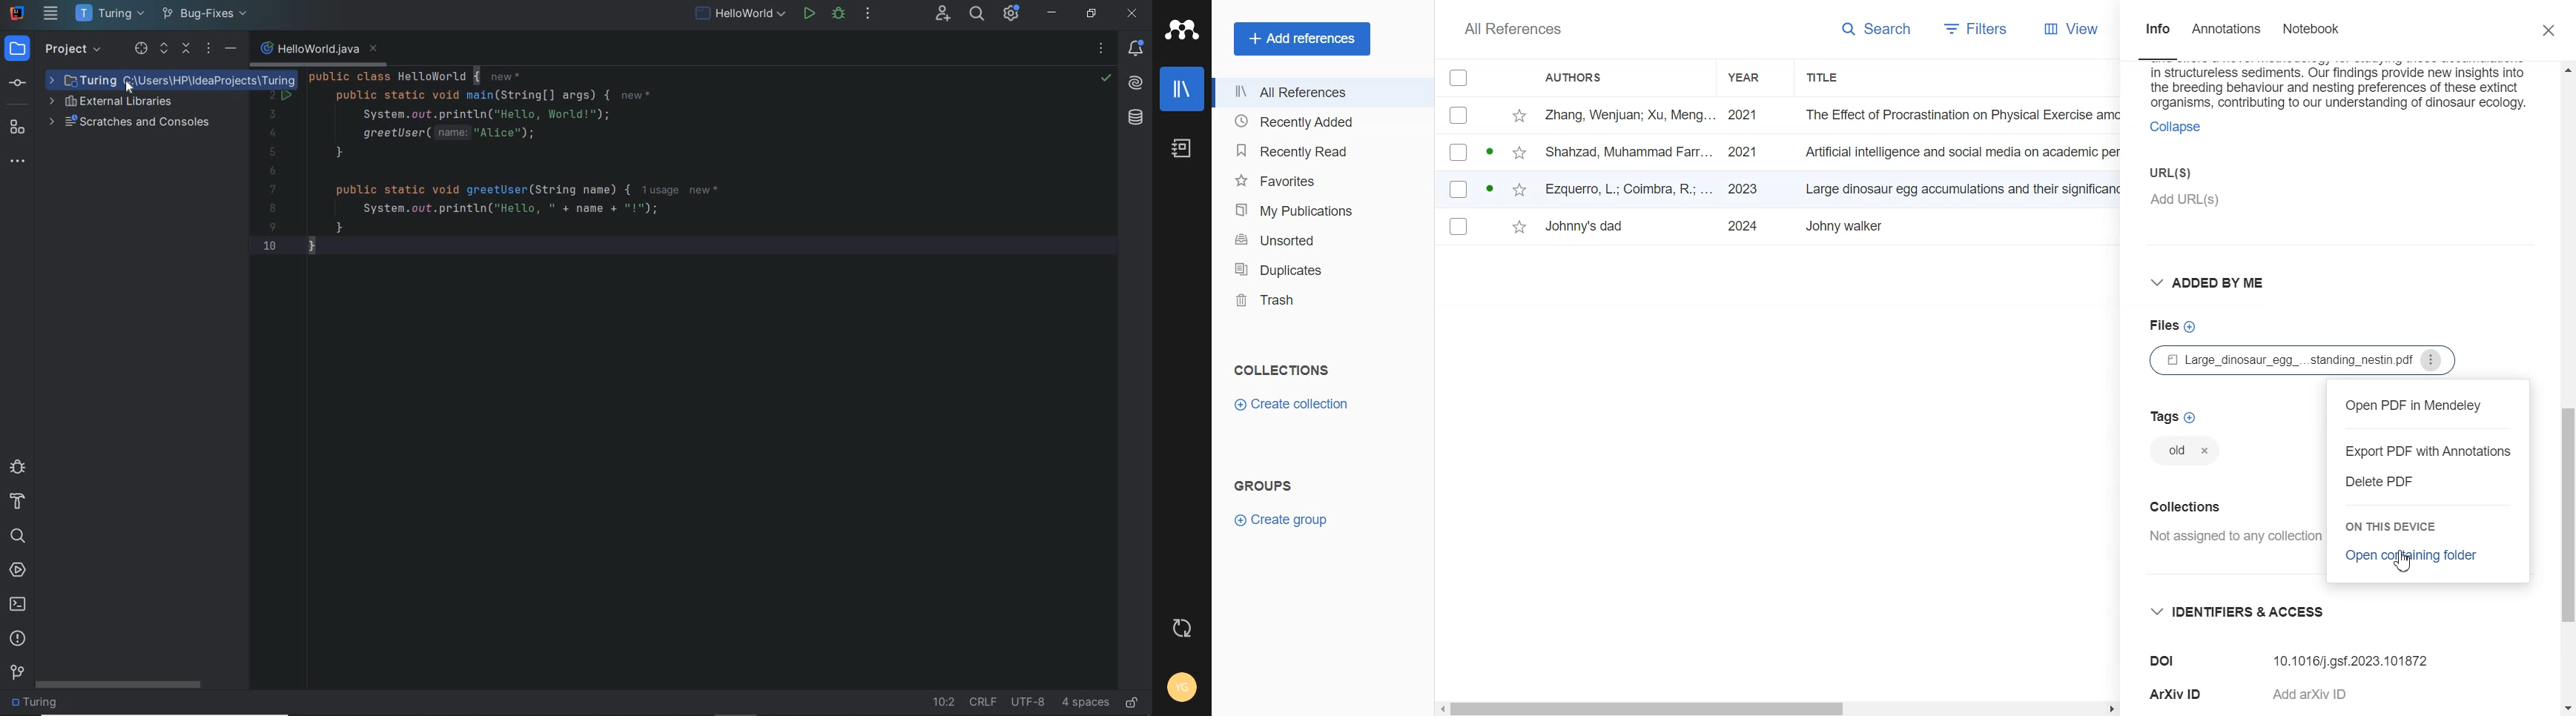 This screenshot has height=728, width=2576. Describe the element at coordinates (1303, 39) in the screenshot. I see `Add references` at that location.